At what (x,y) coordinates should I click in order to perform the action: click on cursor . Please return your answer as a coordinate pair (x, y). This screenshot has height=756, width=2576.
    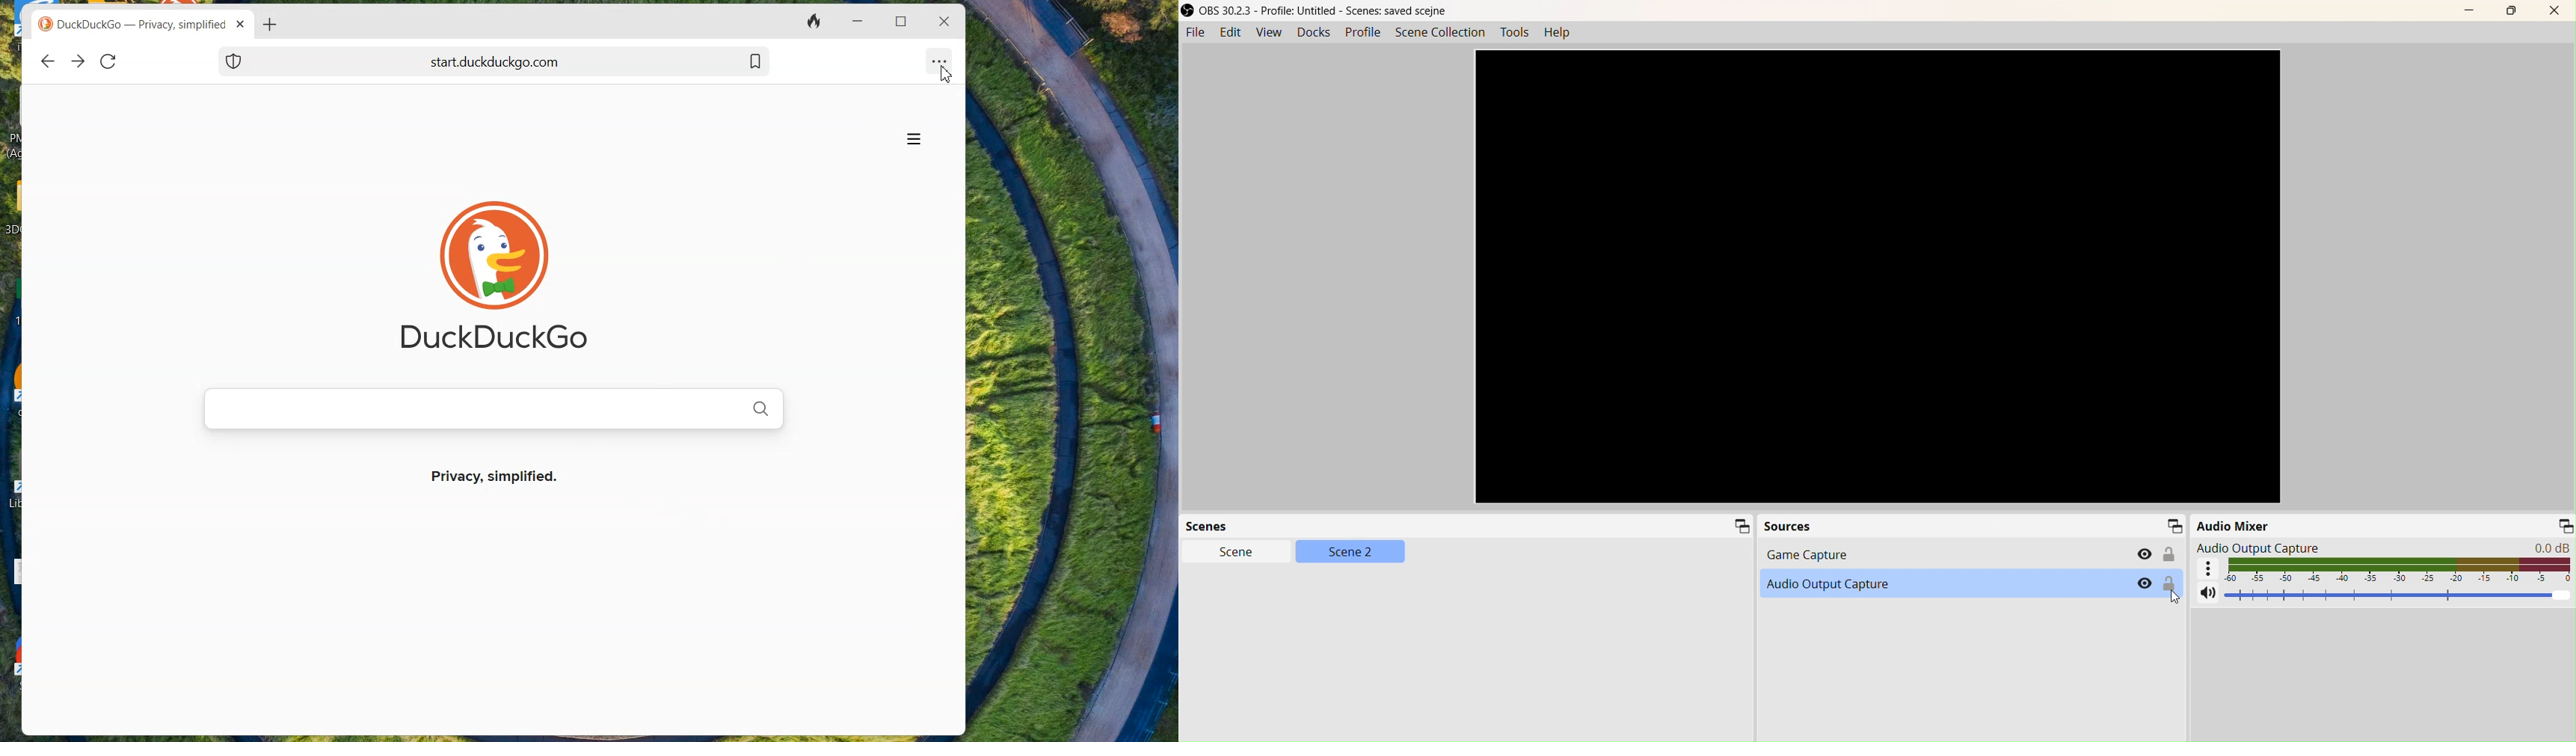
    Looking at the image, I should click on (2169, 597).